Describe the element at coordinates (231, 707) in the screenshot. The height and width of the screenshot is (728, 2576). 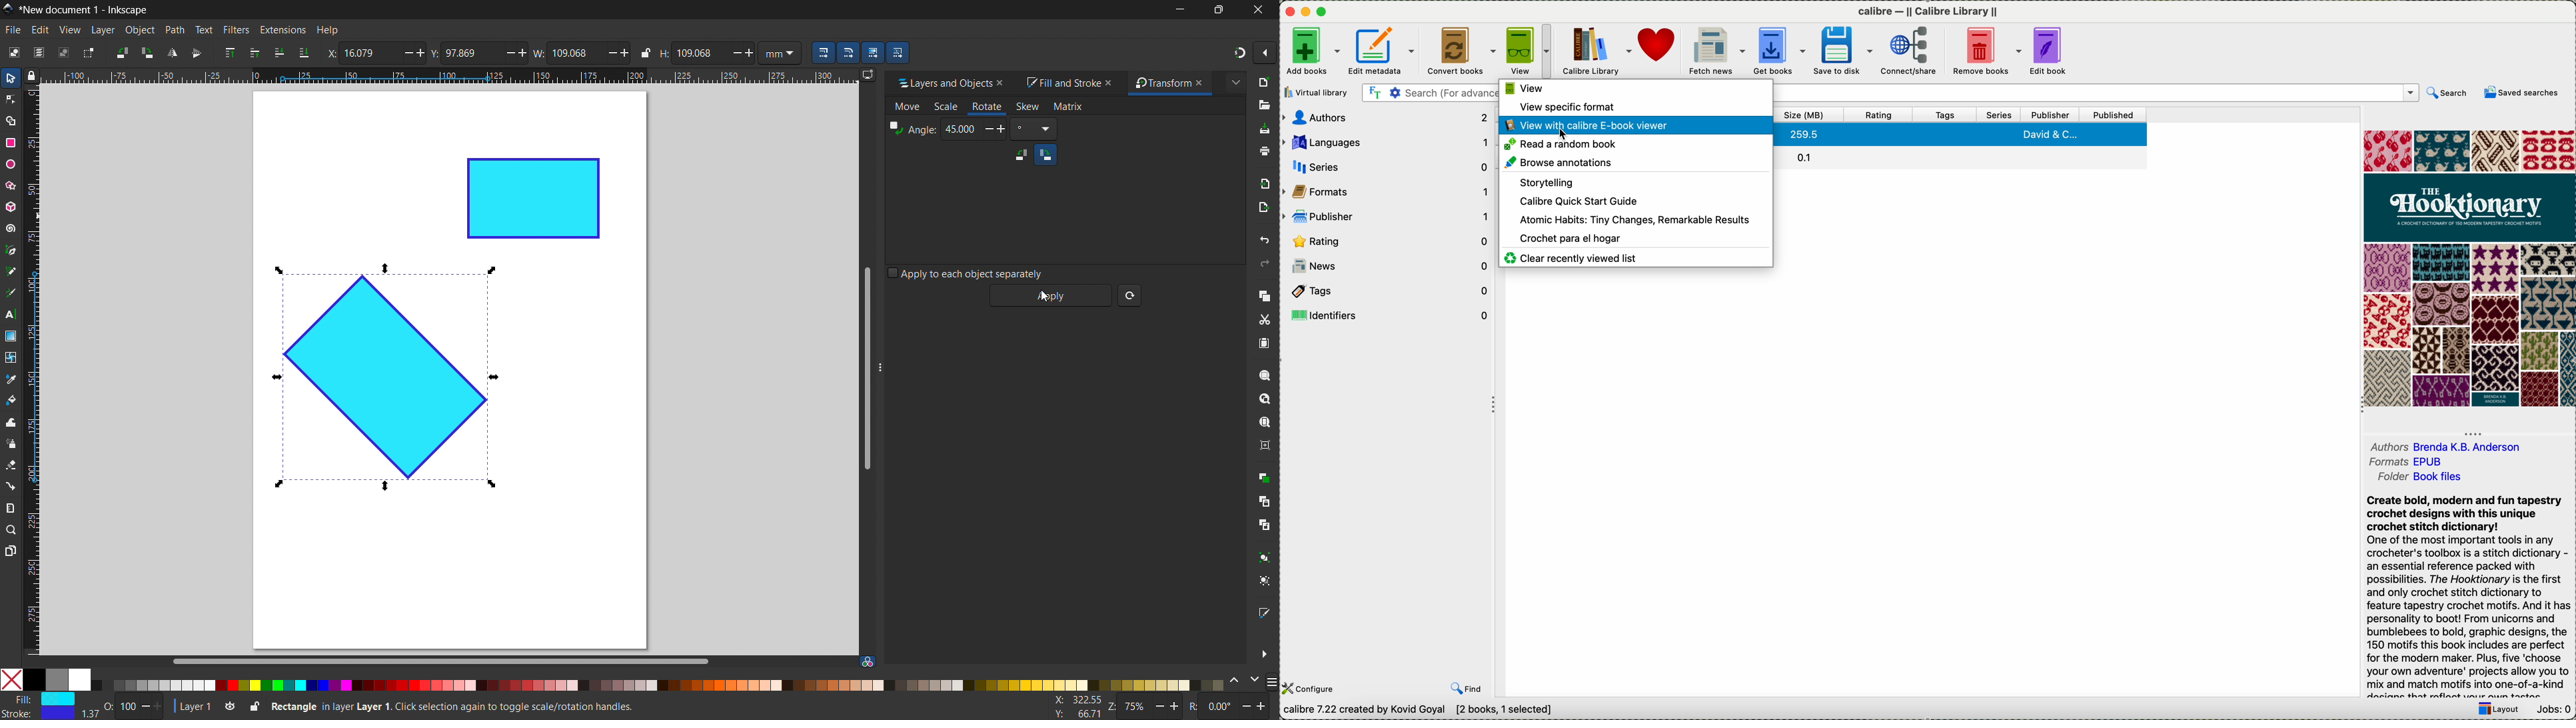
I see `toggle layer visibility` at that location.